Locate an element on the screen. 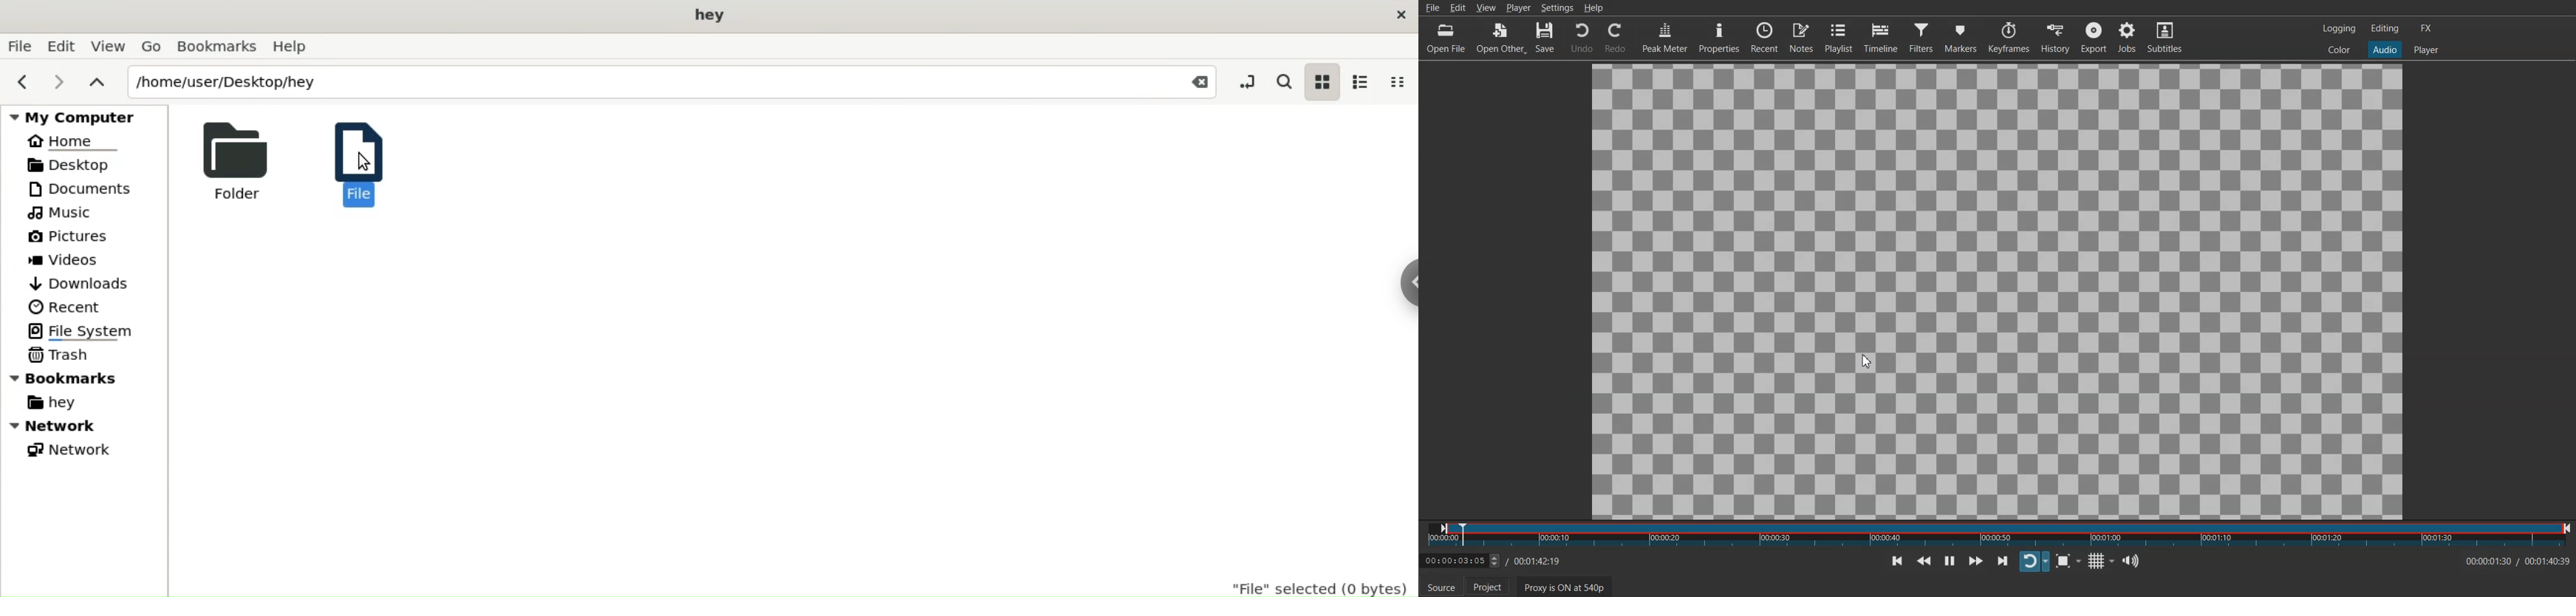 This screenshot has width=2576, height=616. Logging is located at coordinates (2338, 28).